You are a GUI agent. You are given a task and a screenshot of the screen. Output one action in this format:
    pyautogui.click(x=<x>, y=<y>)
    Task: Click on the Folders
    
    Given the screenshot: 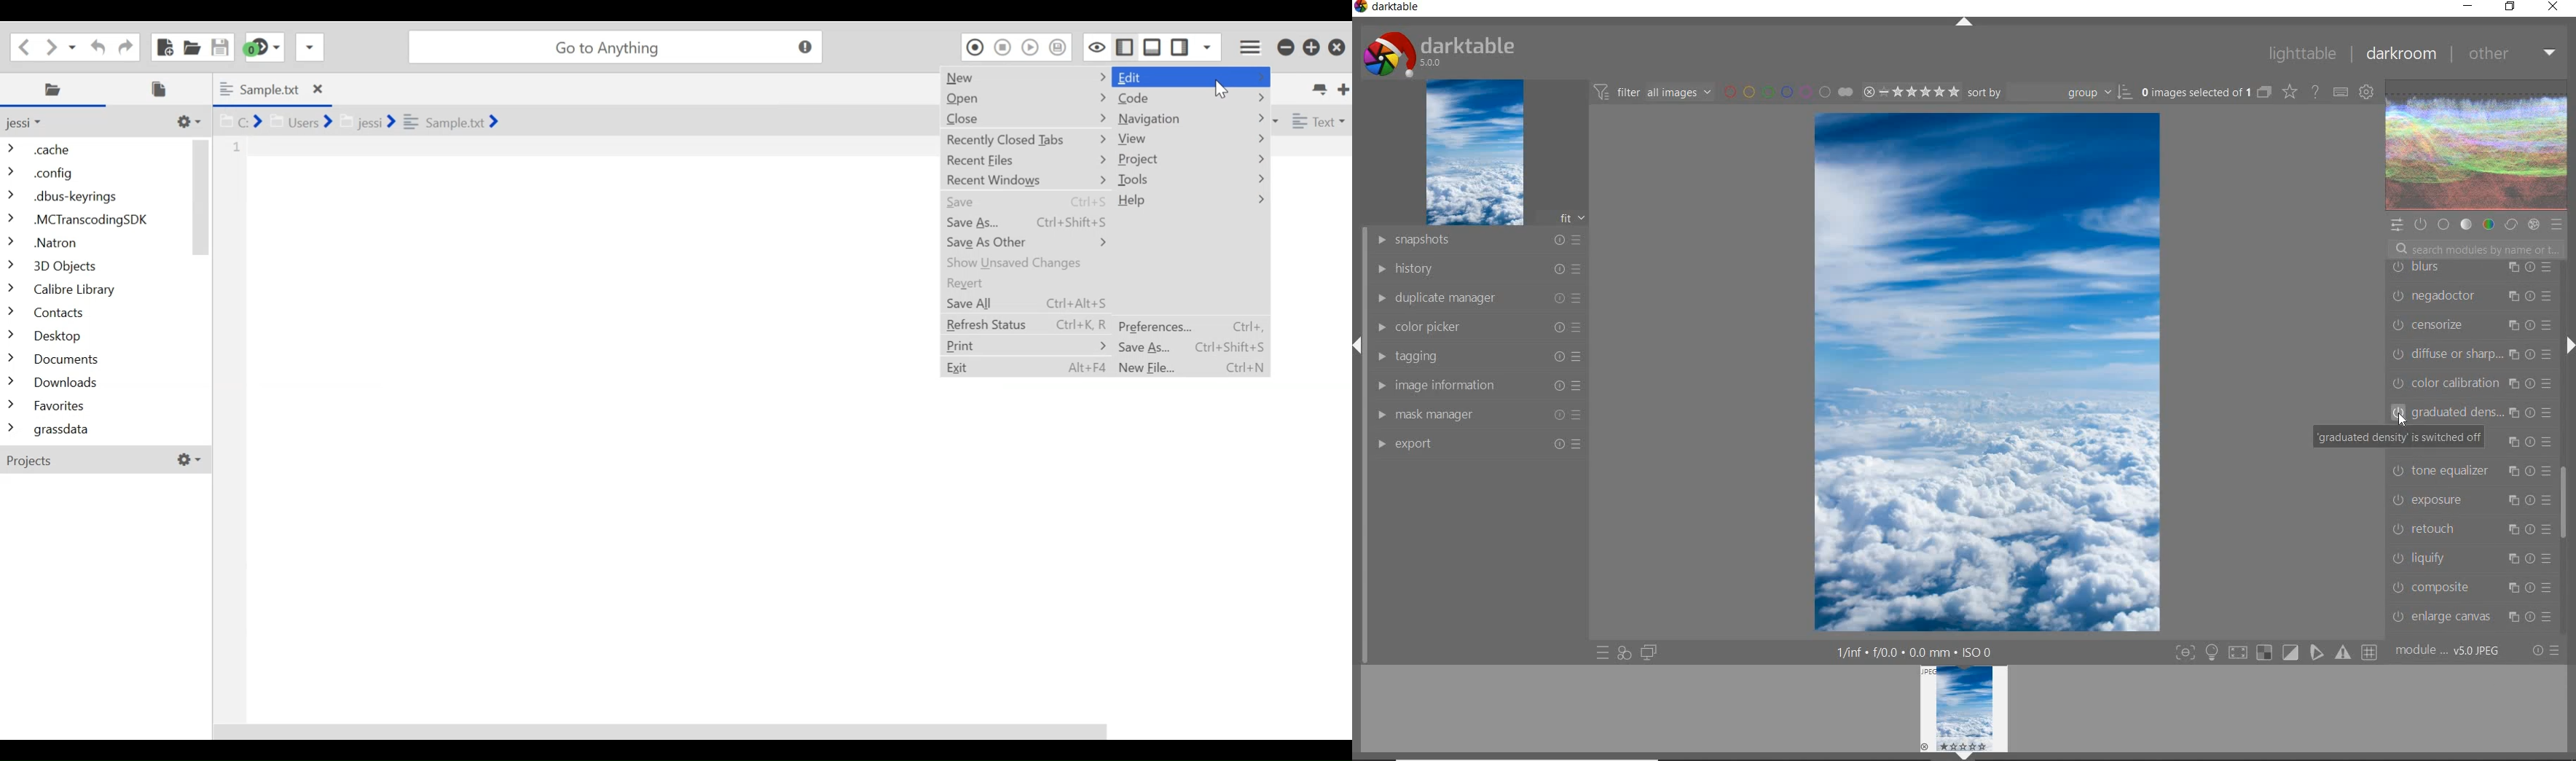 What is the action you would take?
    pyautogui.click(x=95, y=291)
    